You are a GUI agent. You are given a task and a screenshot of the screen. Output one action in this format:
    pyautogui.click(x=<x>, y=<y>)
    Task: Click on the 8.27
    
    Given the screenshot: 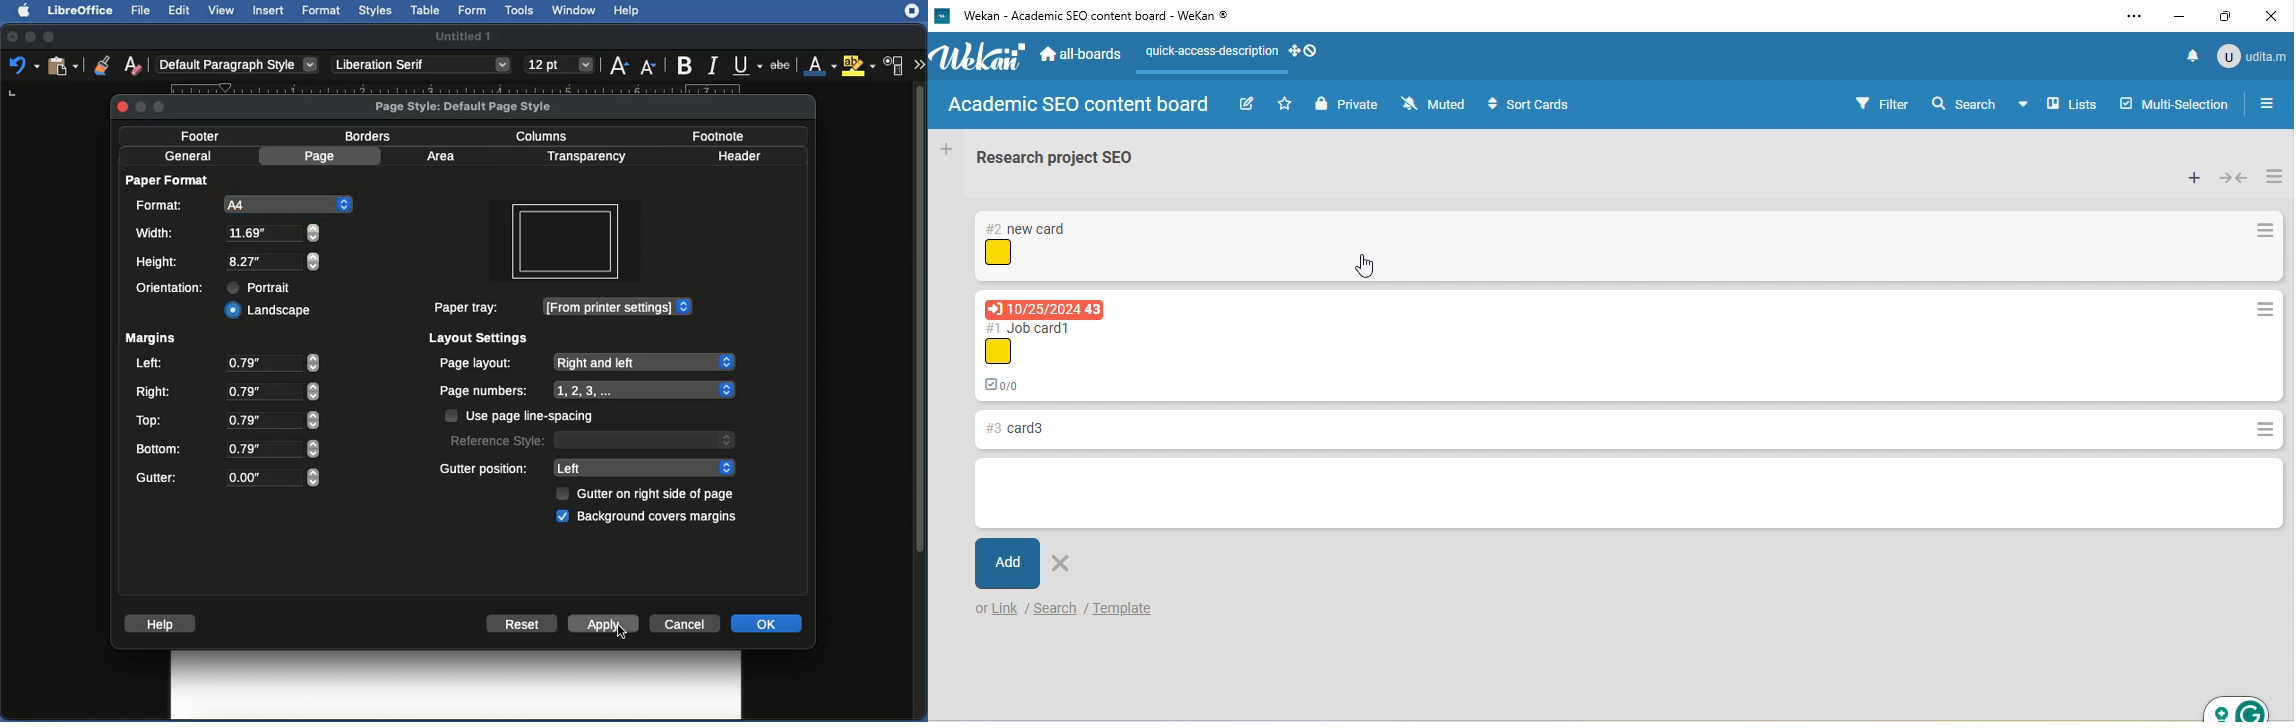 What is the action you would take?
    pyautogui.click(x=276, y=233)
    